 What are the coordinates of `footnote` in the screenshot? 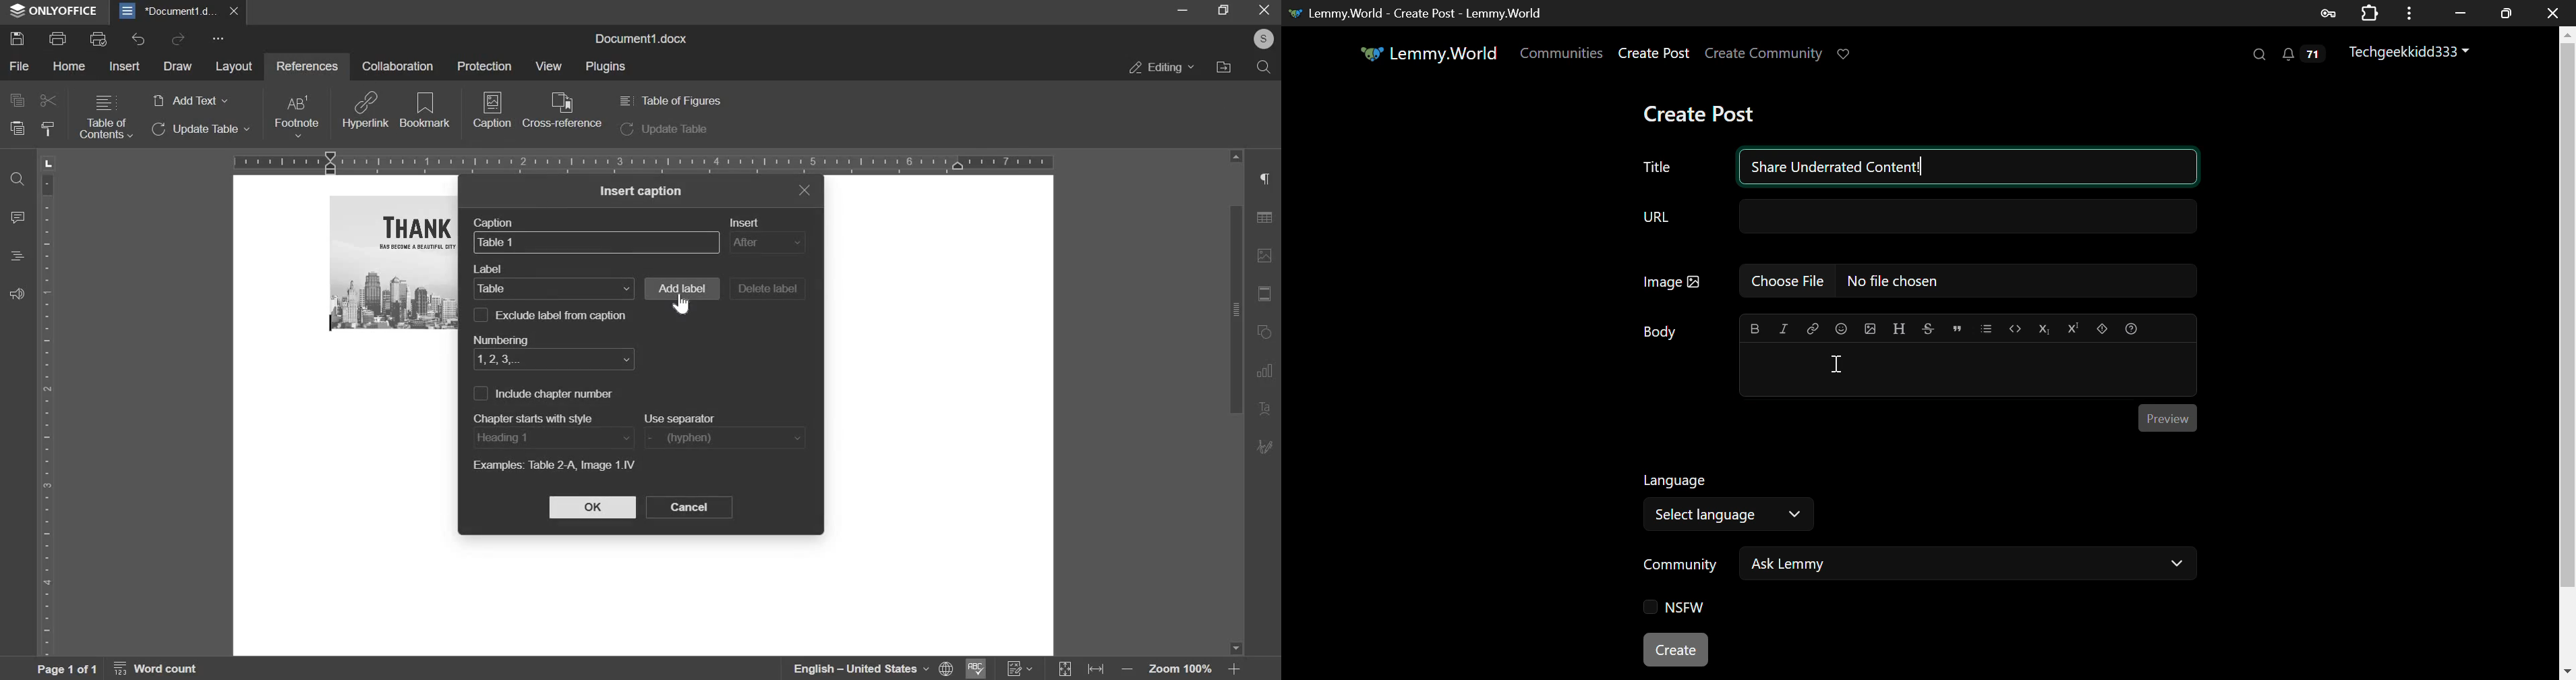 It's located at (296, 116).